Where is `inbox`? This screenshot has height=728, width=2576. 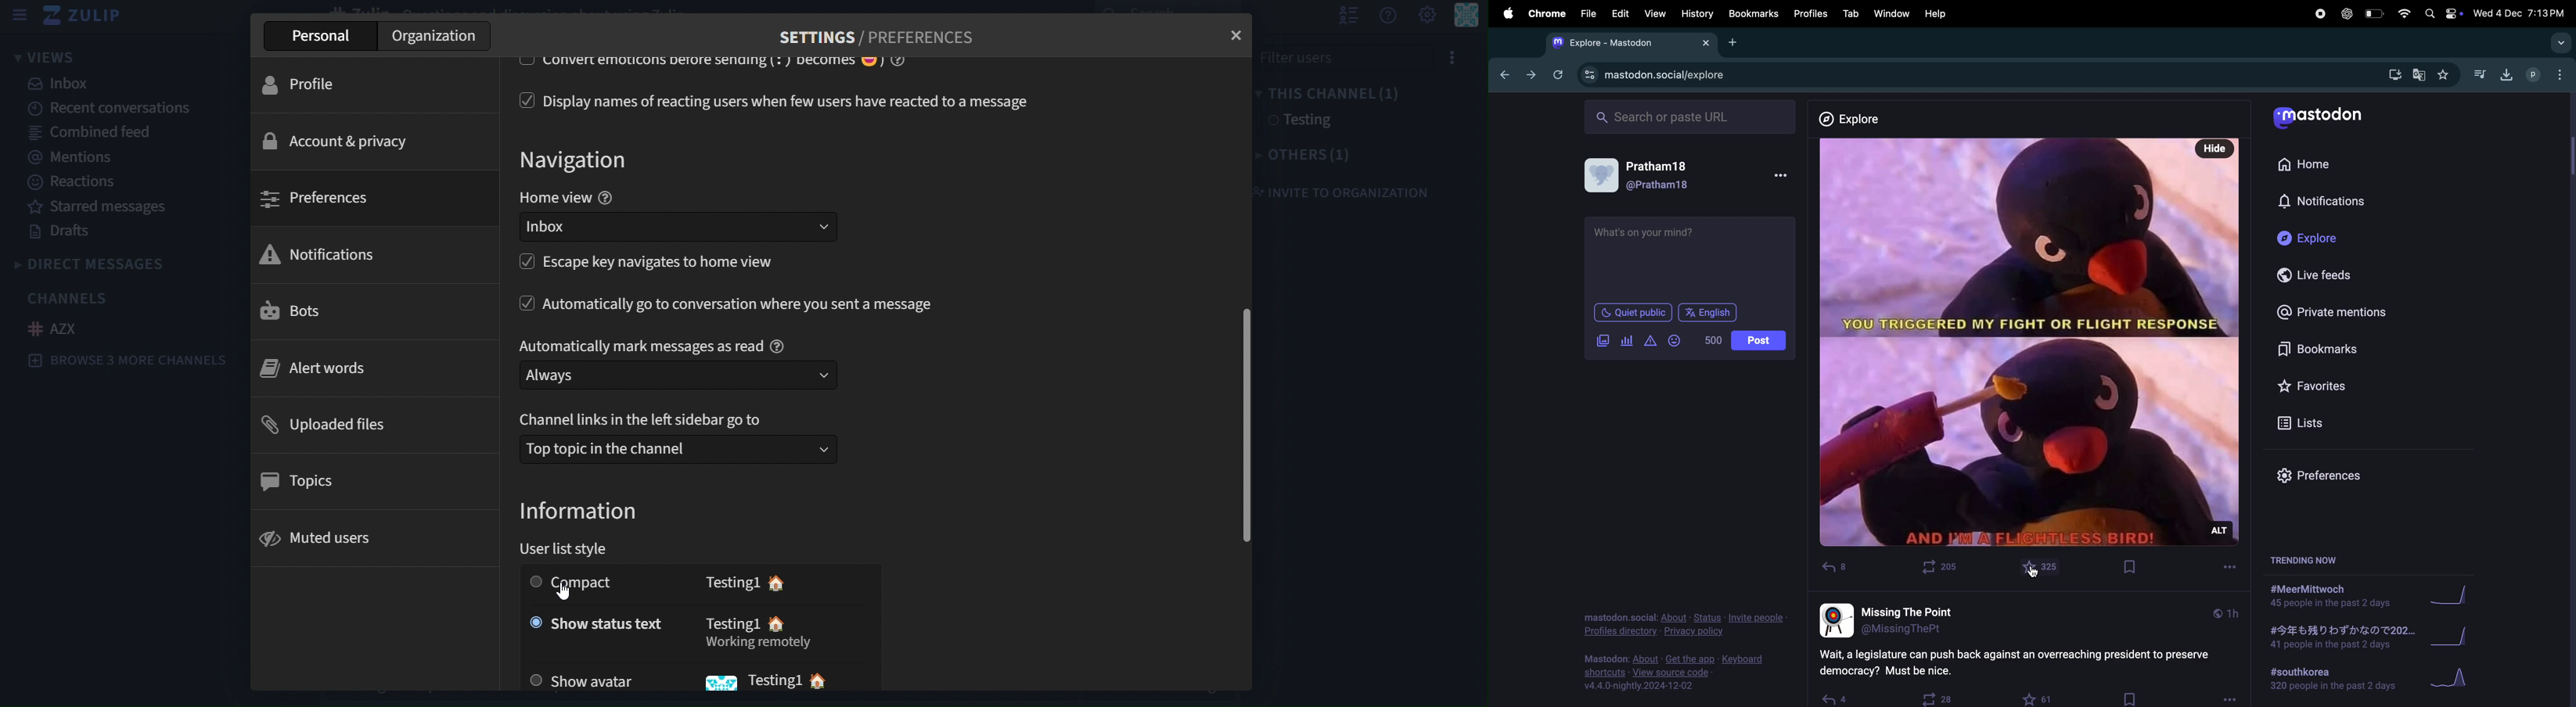
inbox is located at coordinates (685, 229).